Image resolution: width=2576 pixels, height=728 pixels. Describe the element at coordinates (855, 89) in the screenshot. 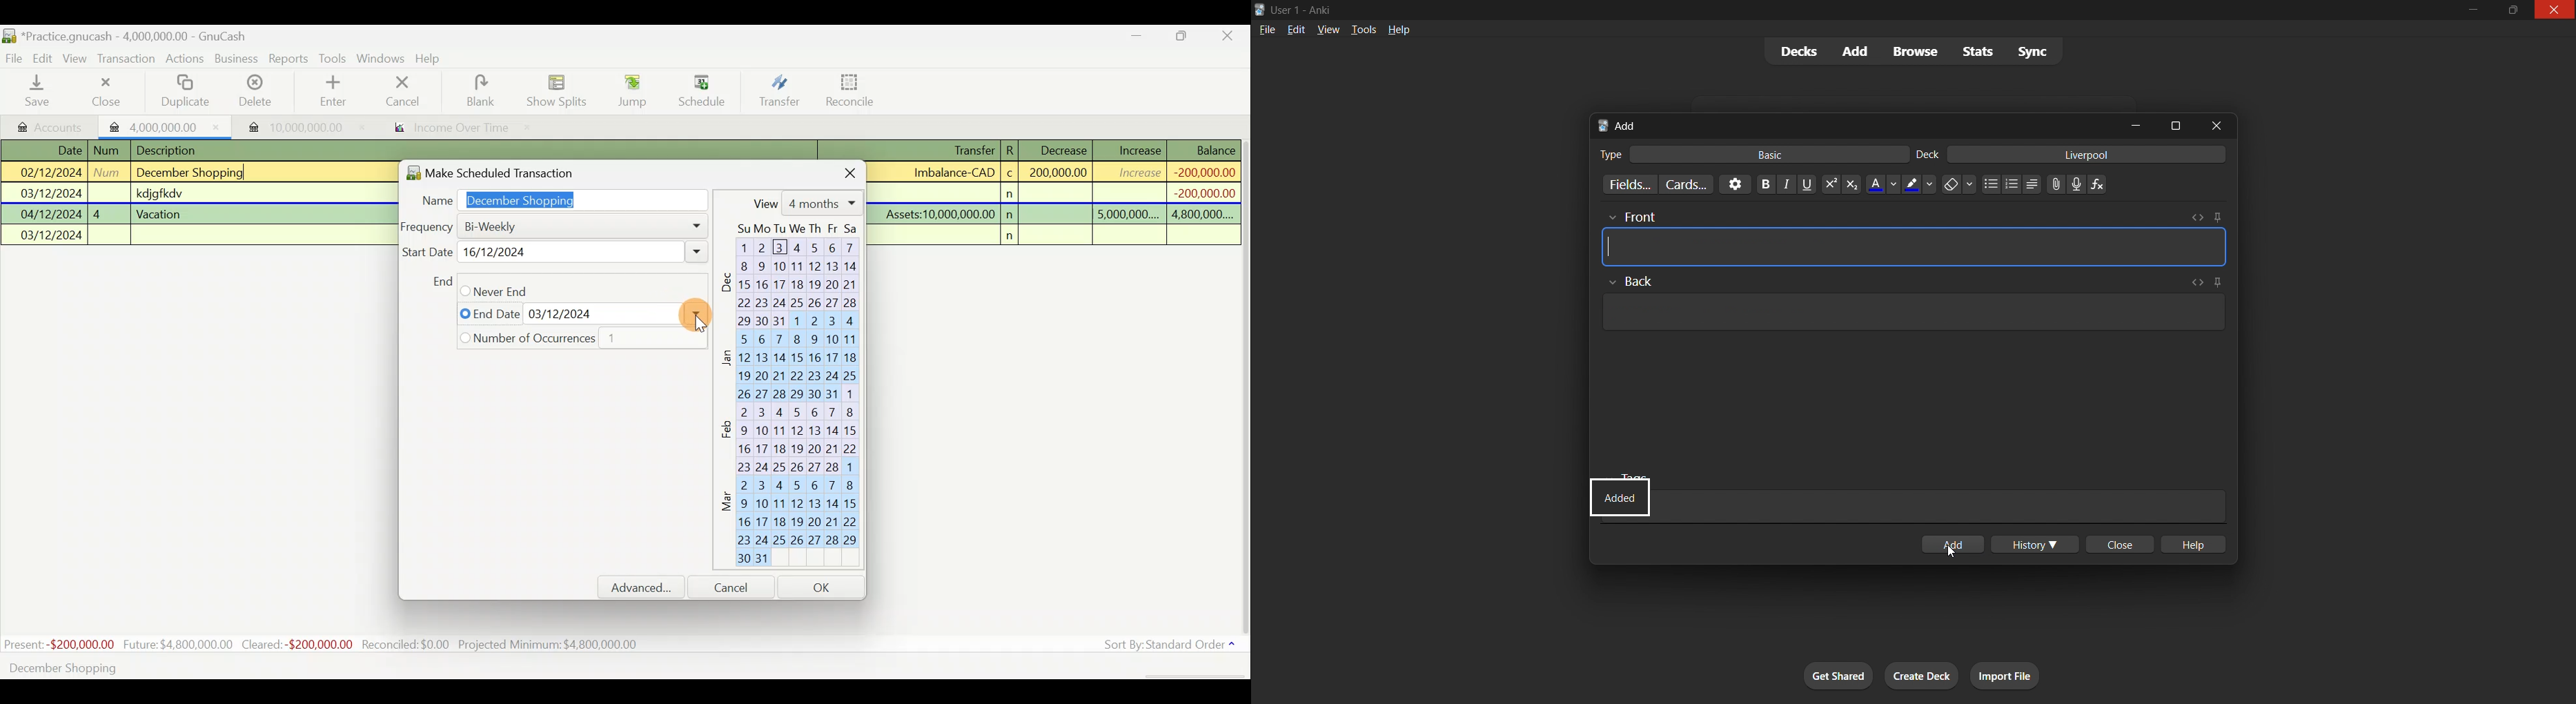

I see `Reconcile` at that location.